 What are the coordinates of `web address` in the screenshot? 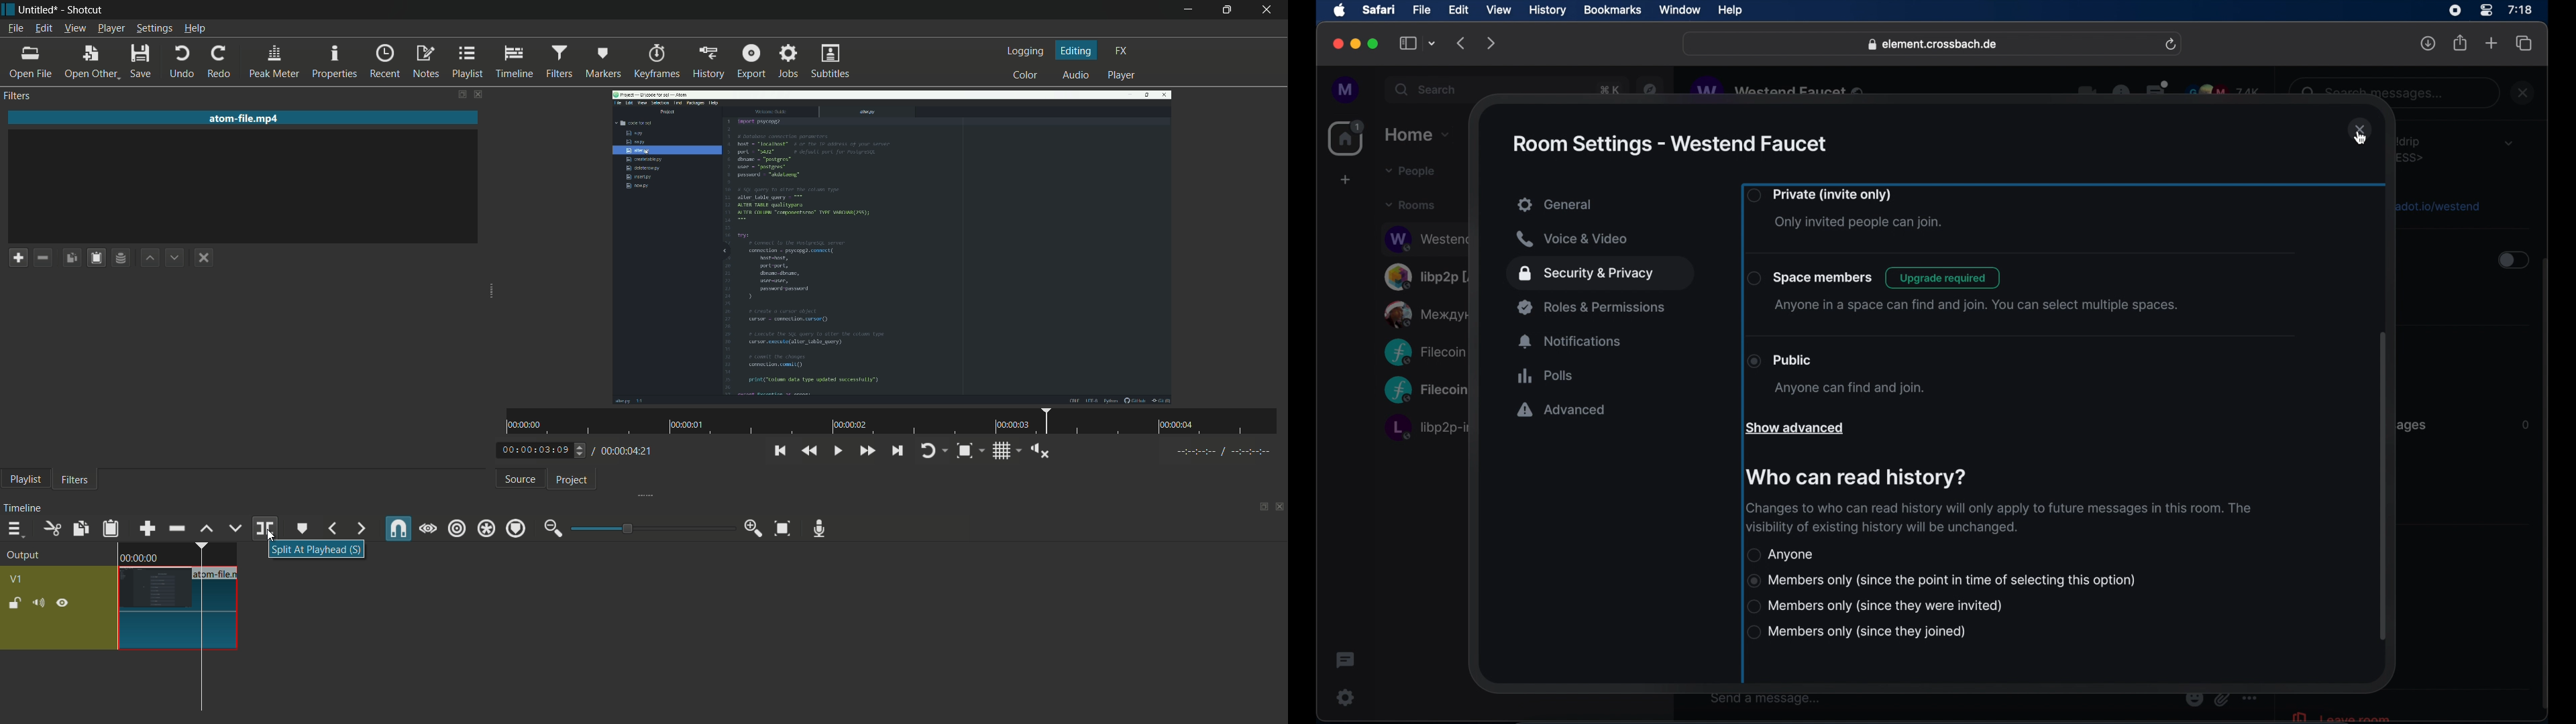 It's located at (1934, 45).